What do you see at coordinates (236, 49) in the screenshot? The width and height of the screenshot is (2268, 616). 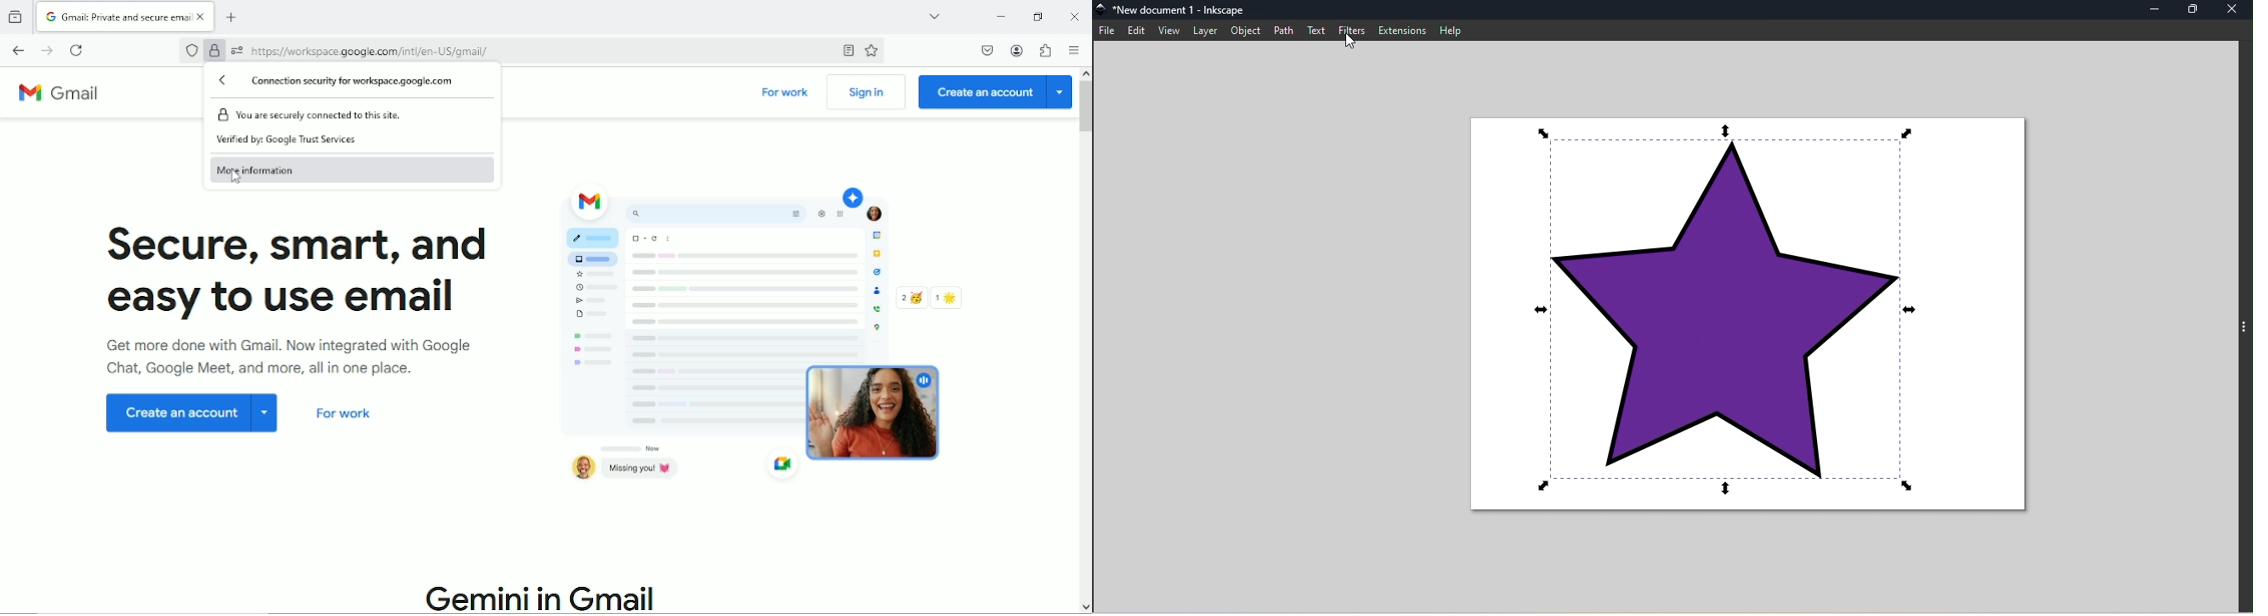 I see `You have granted additional permissions to this website` at bounding box center [236, 49].